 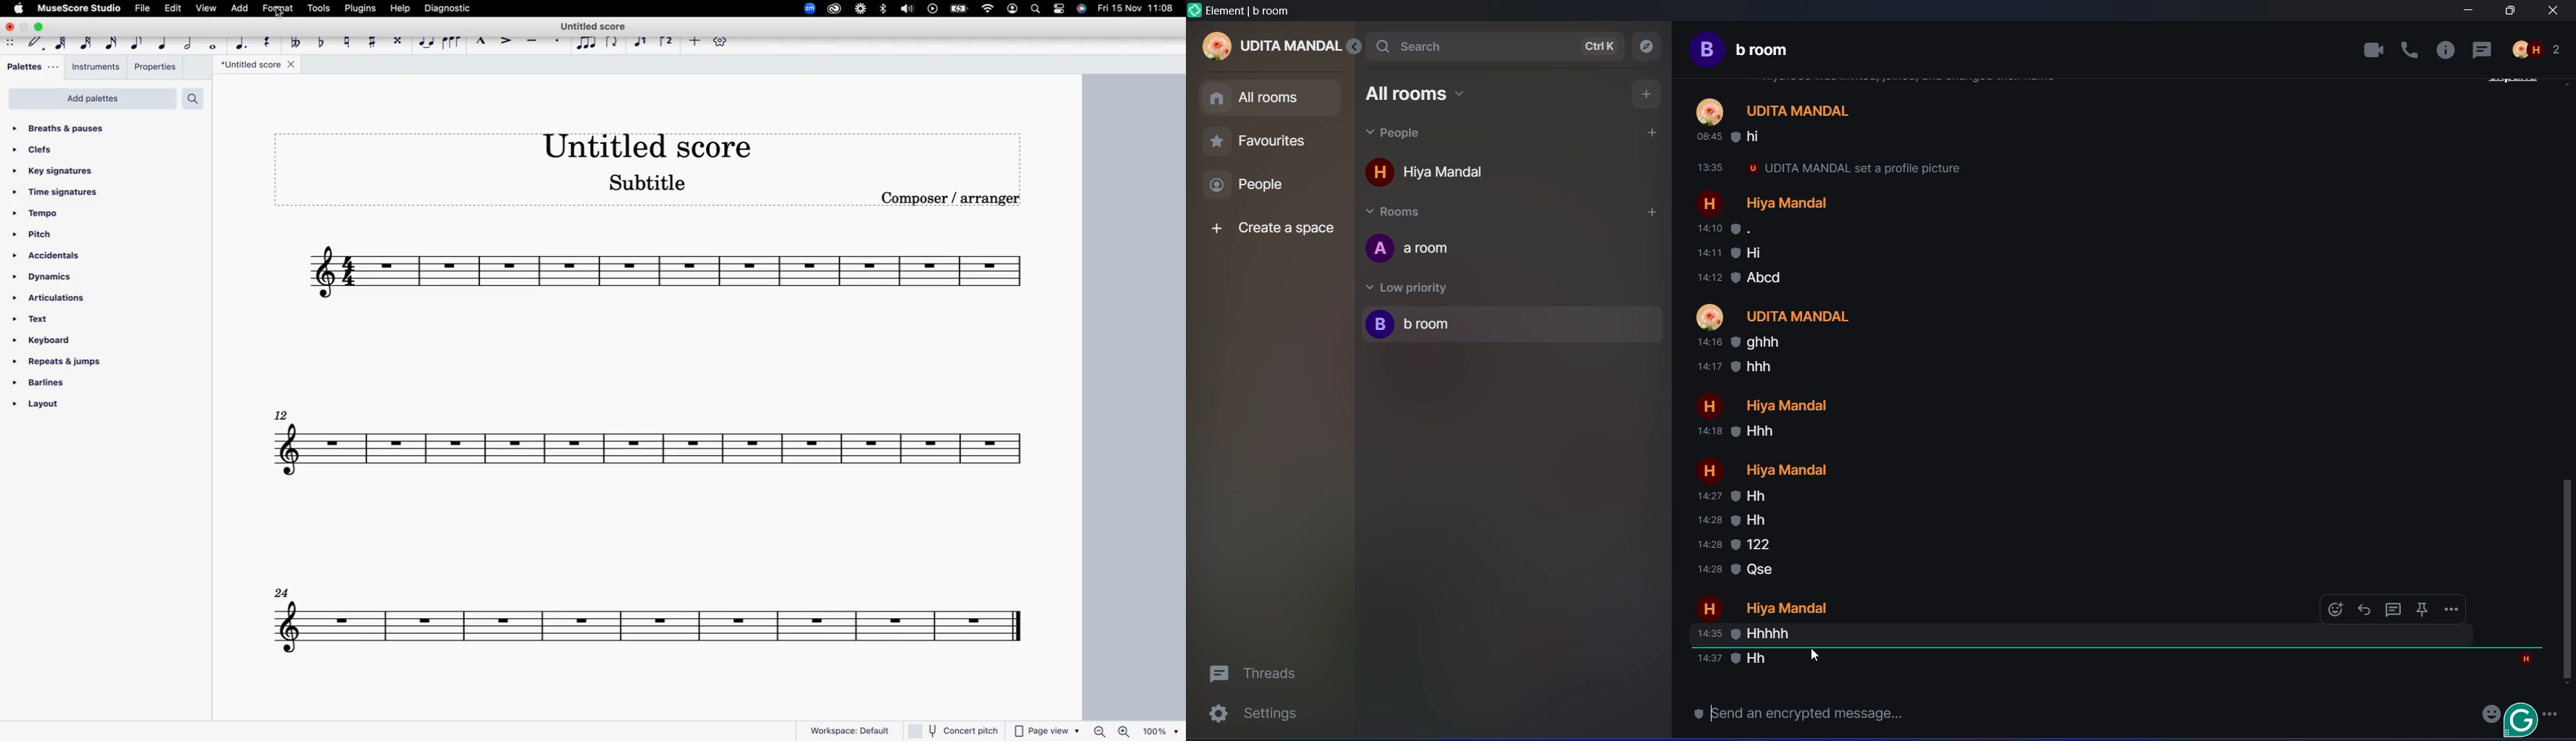 I want to click on hiya mandal, so click(x=1439, y=172).